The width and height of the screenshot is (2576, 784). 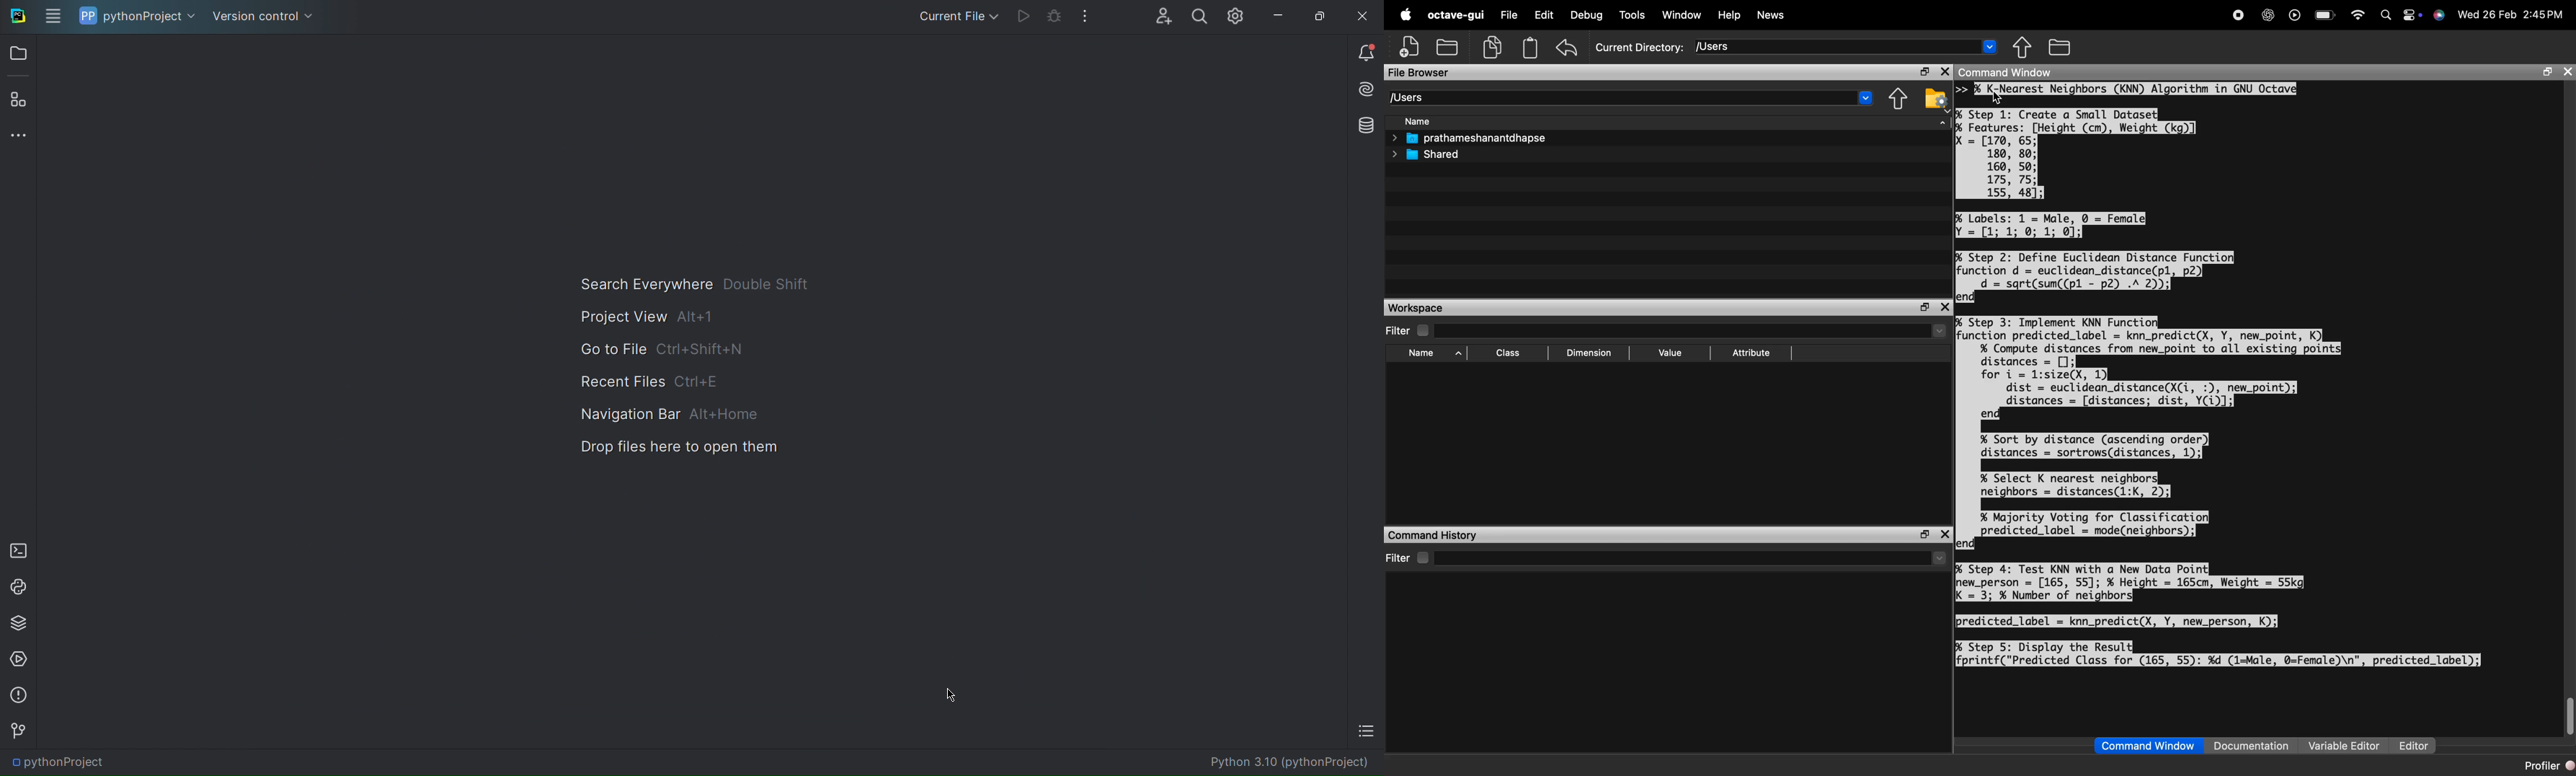 I want to click on Filter, so click(x=1401, y=330).